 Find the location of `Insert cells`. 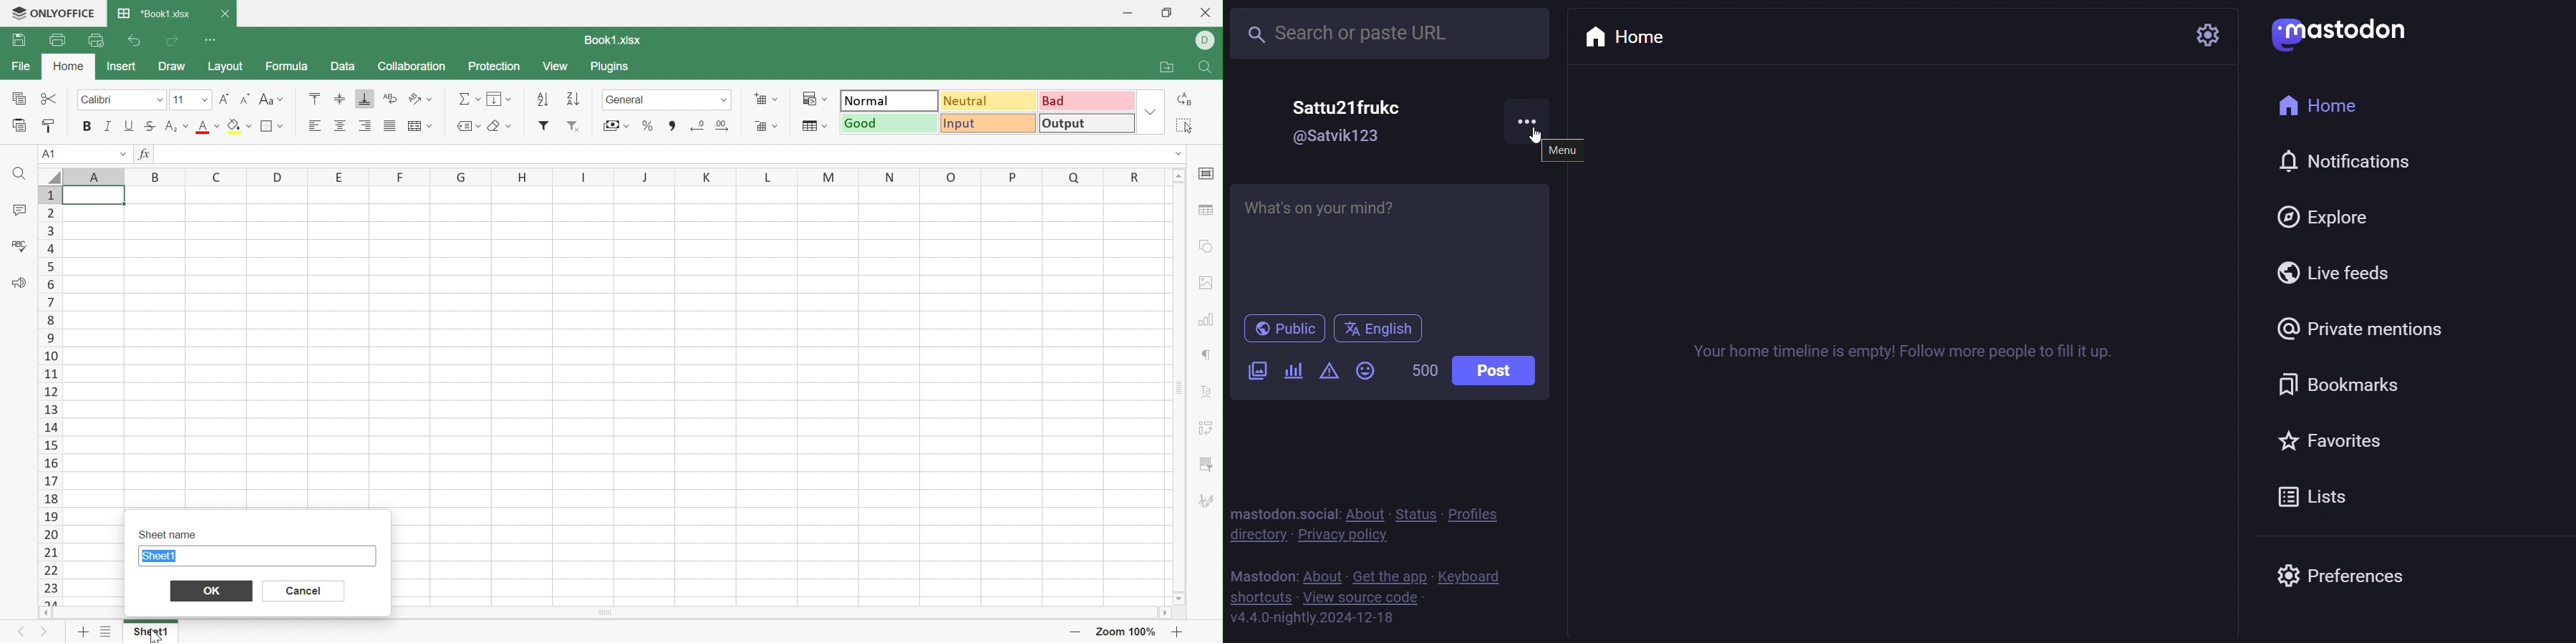

Insert cells is located at coordinates (767, 98).